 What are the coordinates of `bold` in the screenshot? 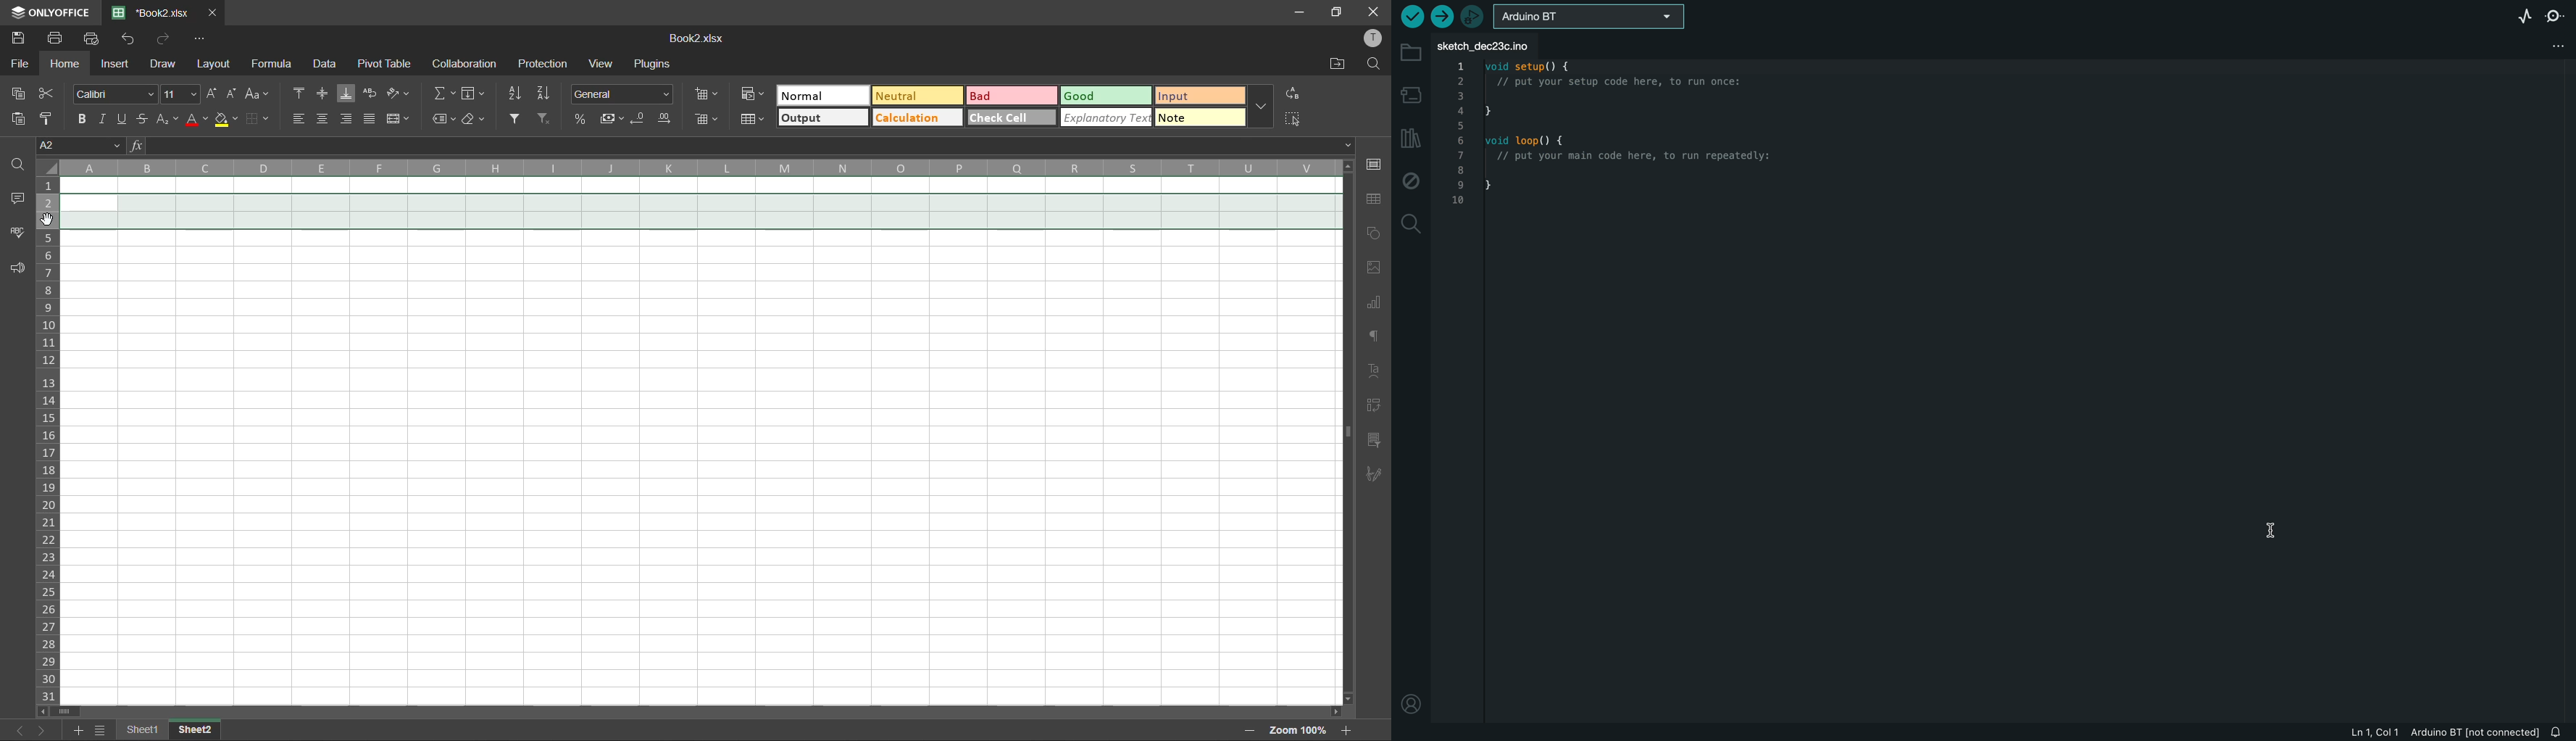 It's located at (83, 117).